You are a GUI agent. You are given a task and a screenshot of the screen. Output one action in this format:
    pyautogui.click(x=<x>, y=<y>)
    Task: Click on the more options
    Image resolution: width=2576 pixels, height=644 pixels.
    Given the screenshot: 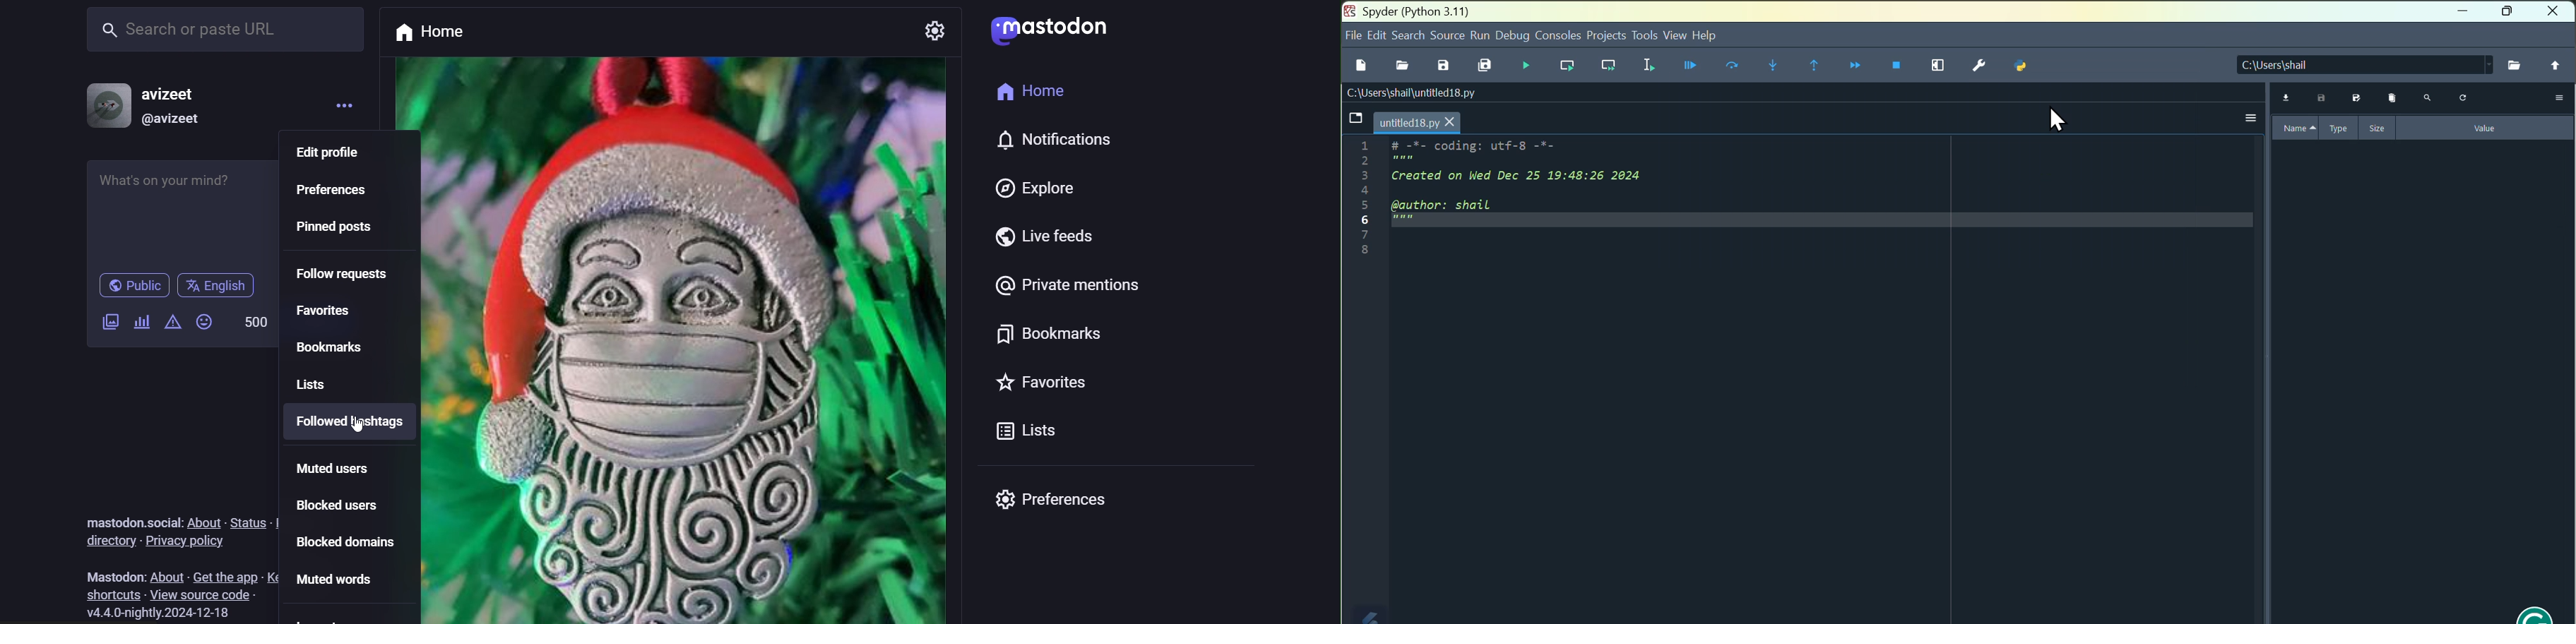 What is the action you would take?
    pyautogui.click(x=2250, y=117)
    